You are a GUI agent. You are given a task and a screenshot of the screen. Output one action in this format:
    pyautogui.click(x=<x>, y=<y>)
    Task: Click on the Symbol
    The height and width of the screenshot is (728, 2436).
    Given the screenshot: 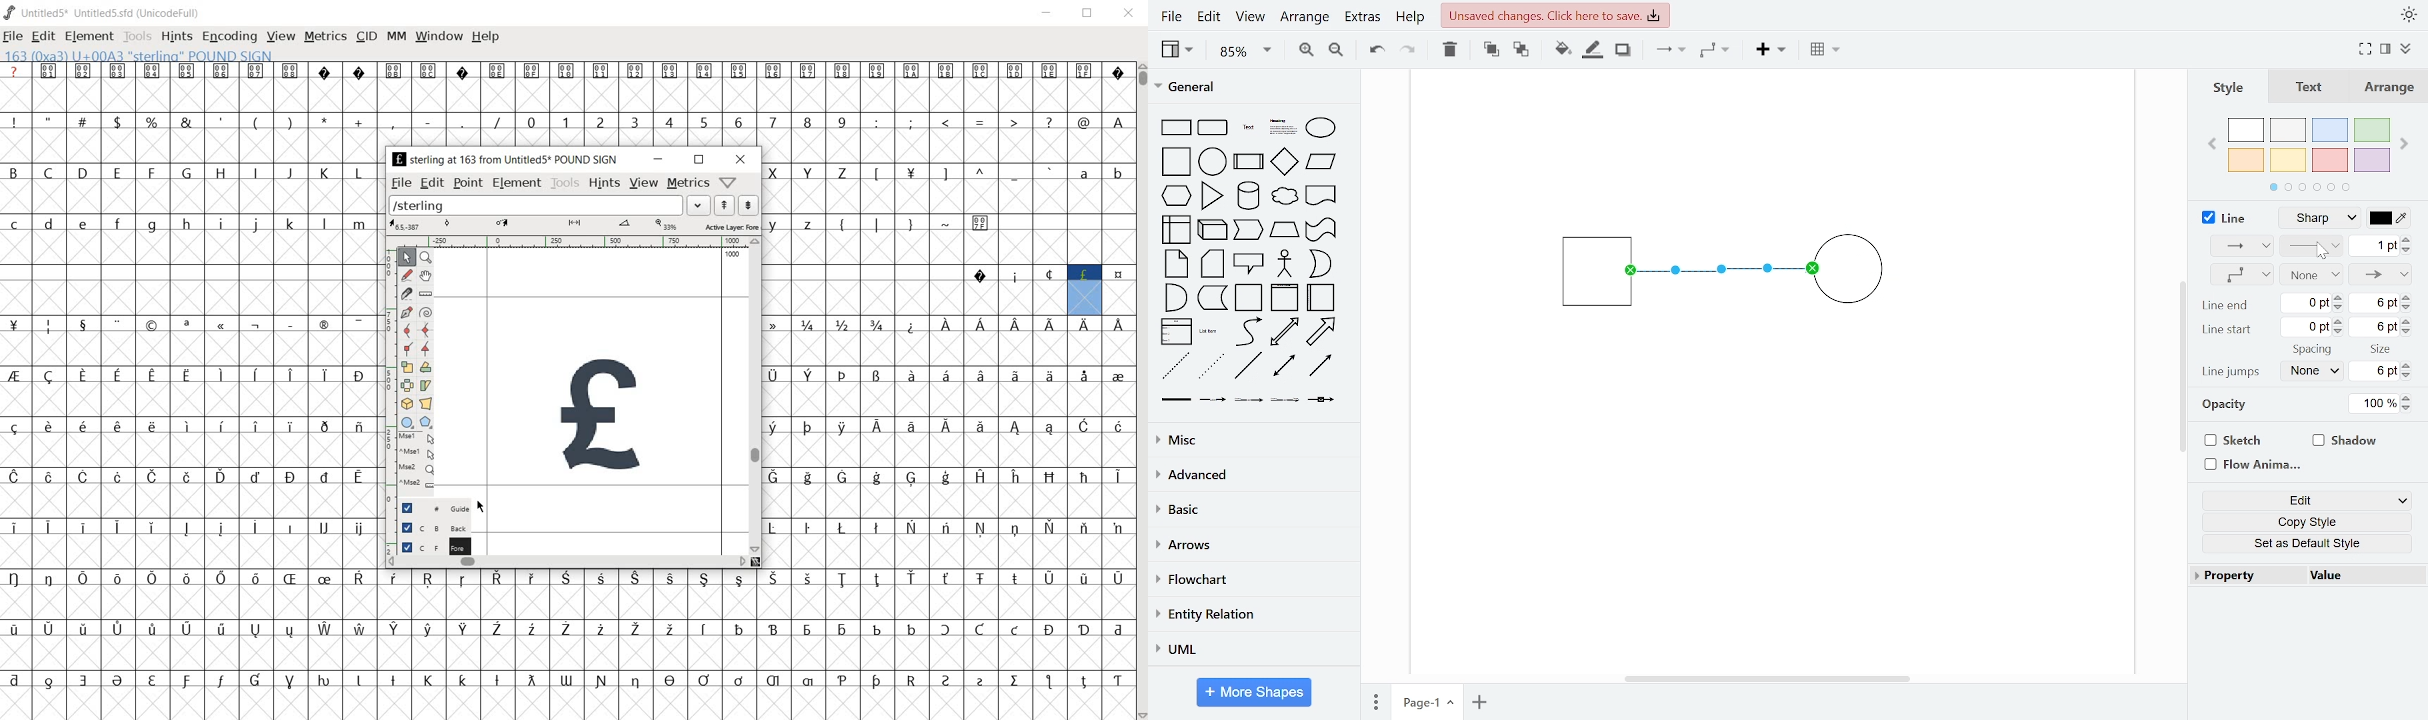 What is the action you would take?
    pyautogui.click(x=704, y=681)
    